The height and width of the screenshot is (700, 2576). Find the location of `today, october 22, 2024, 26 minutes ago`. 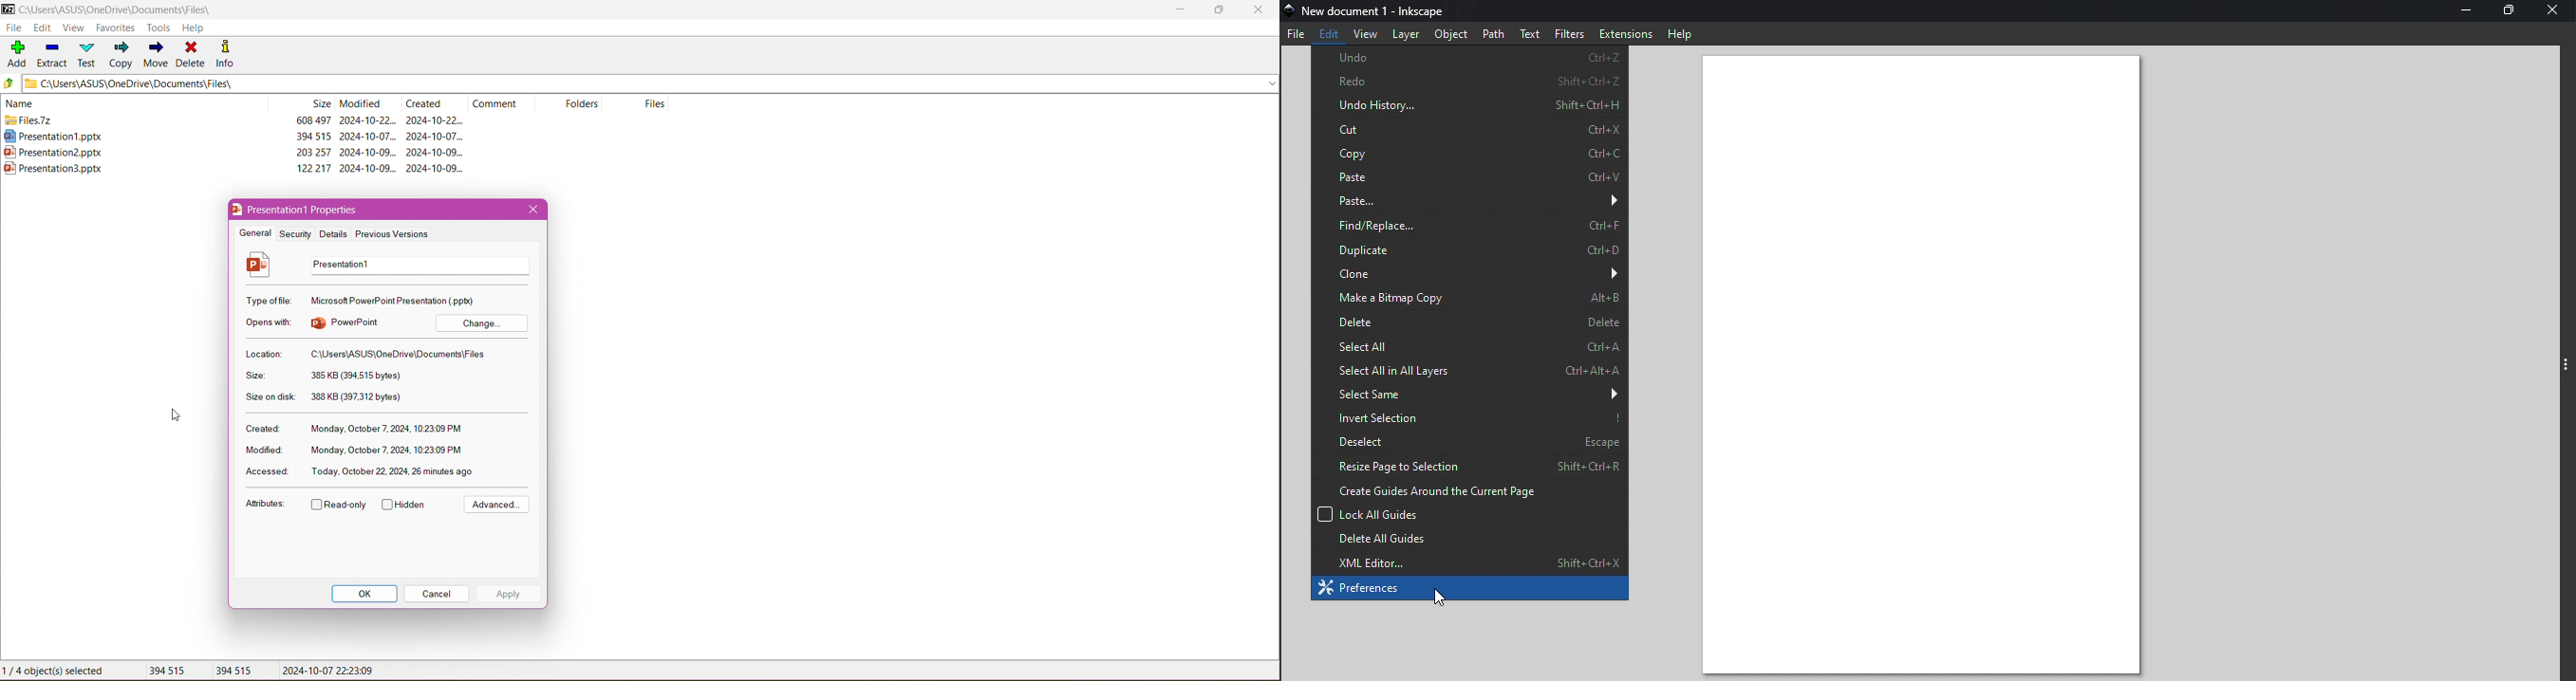

today, october 22, 2024, 26 minutes ago is located at coordinates (398, 472).